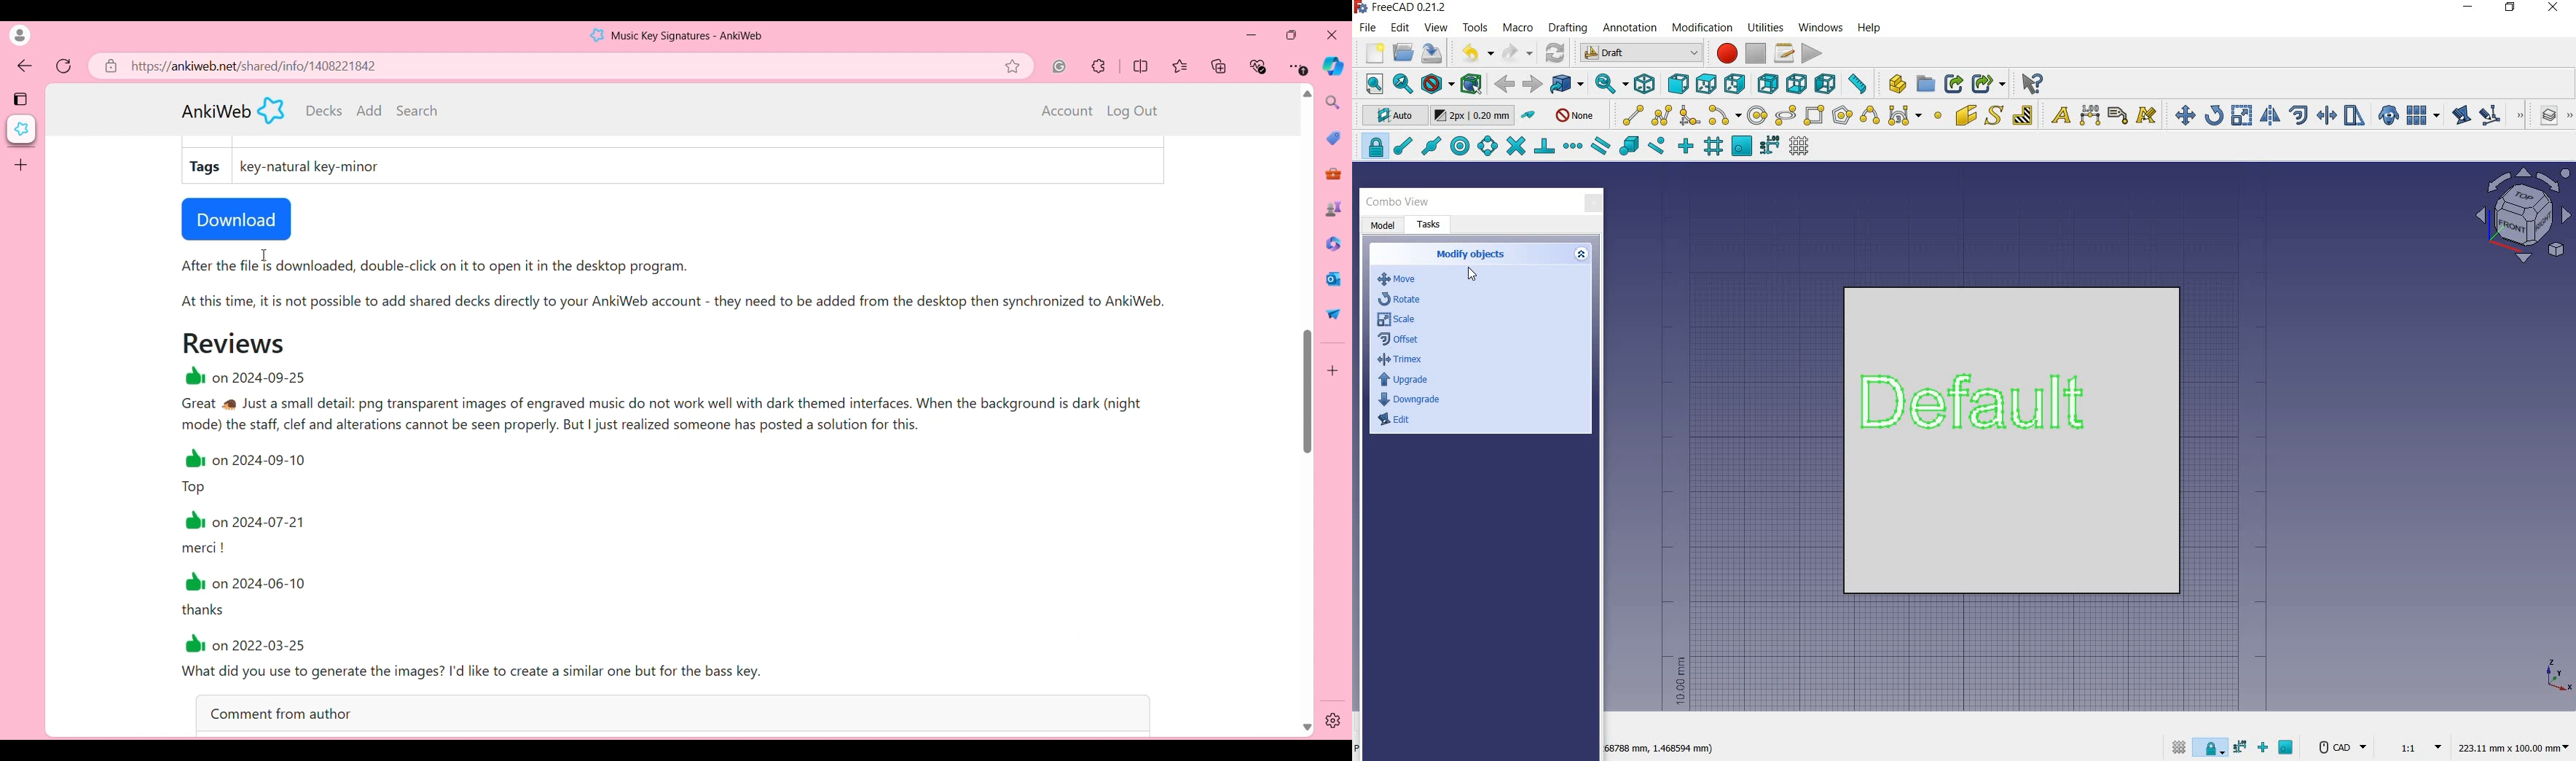  I want to click on Refresh page, so click(64, 66).